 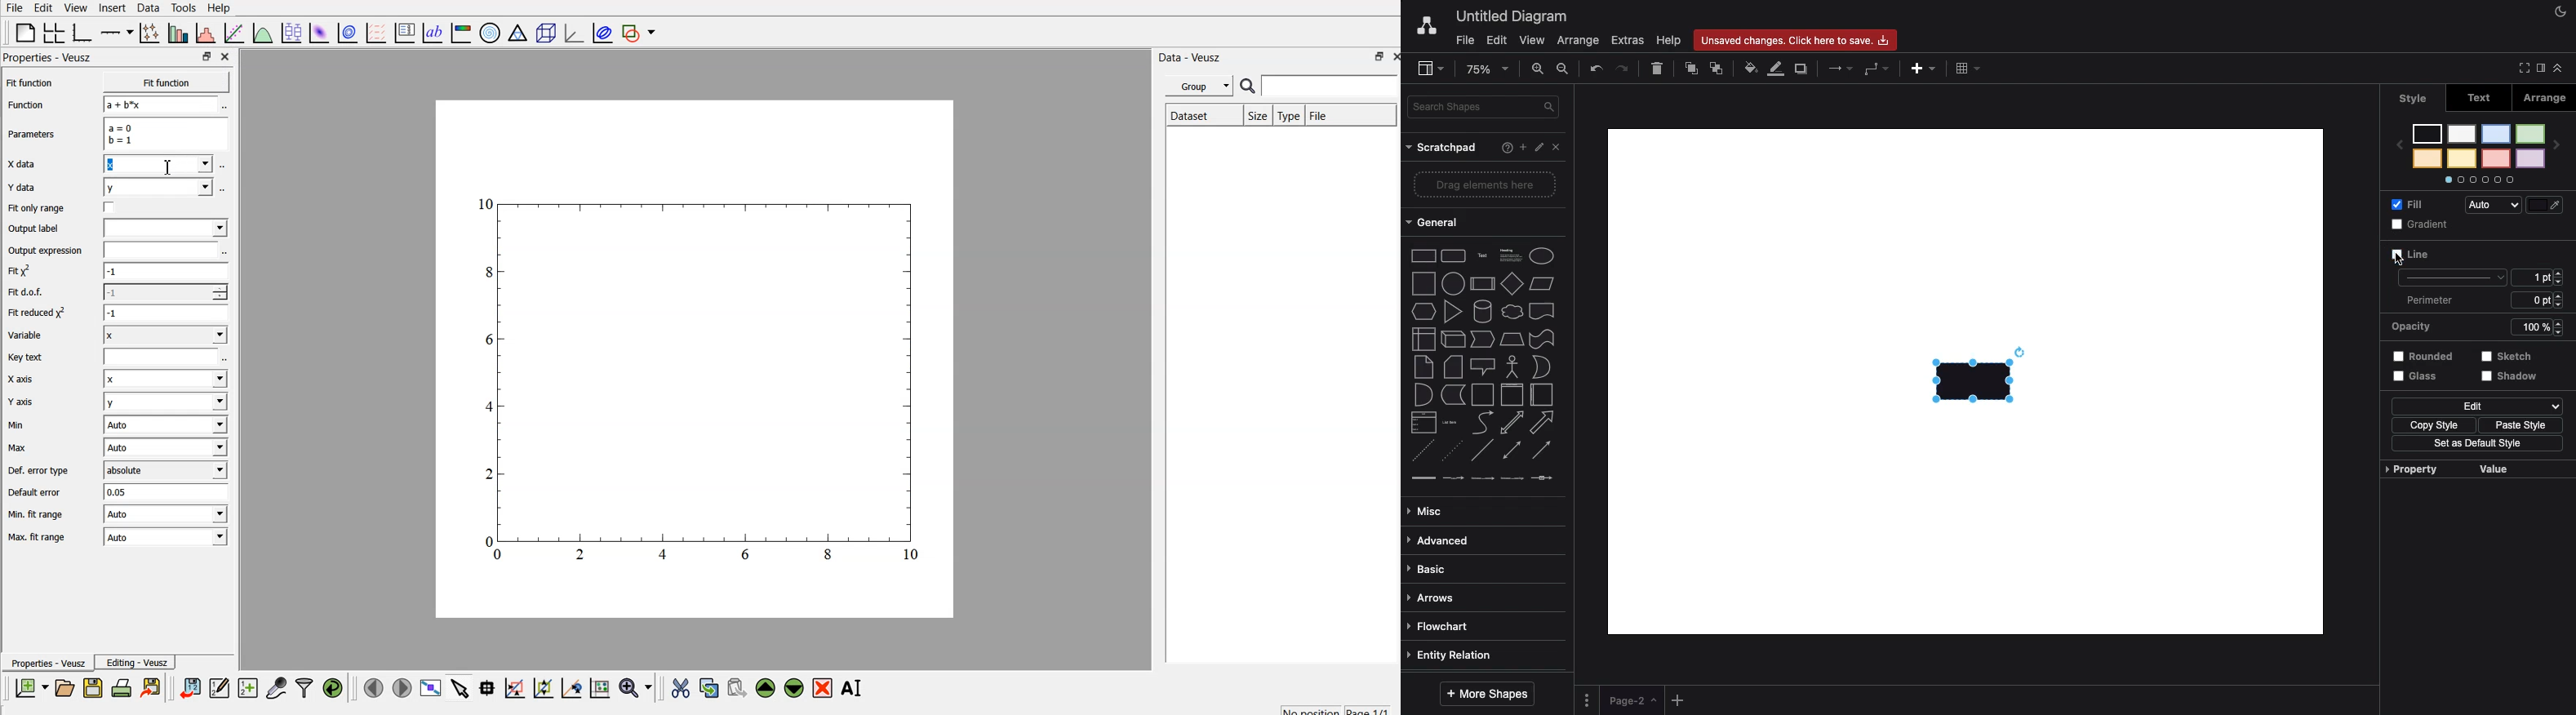 I want to click on | Data - Veusz, so click(x=1188, y=57).